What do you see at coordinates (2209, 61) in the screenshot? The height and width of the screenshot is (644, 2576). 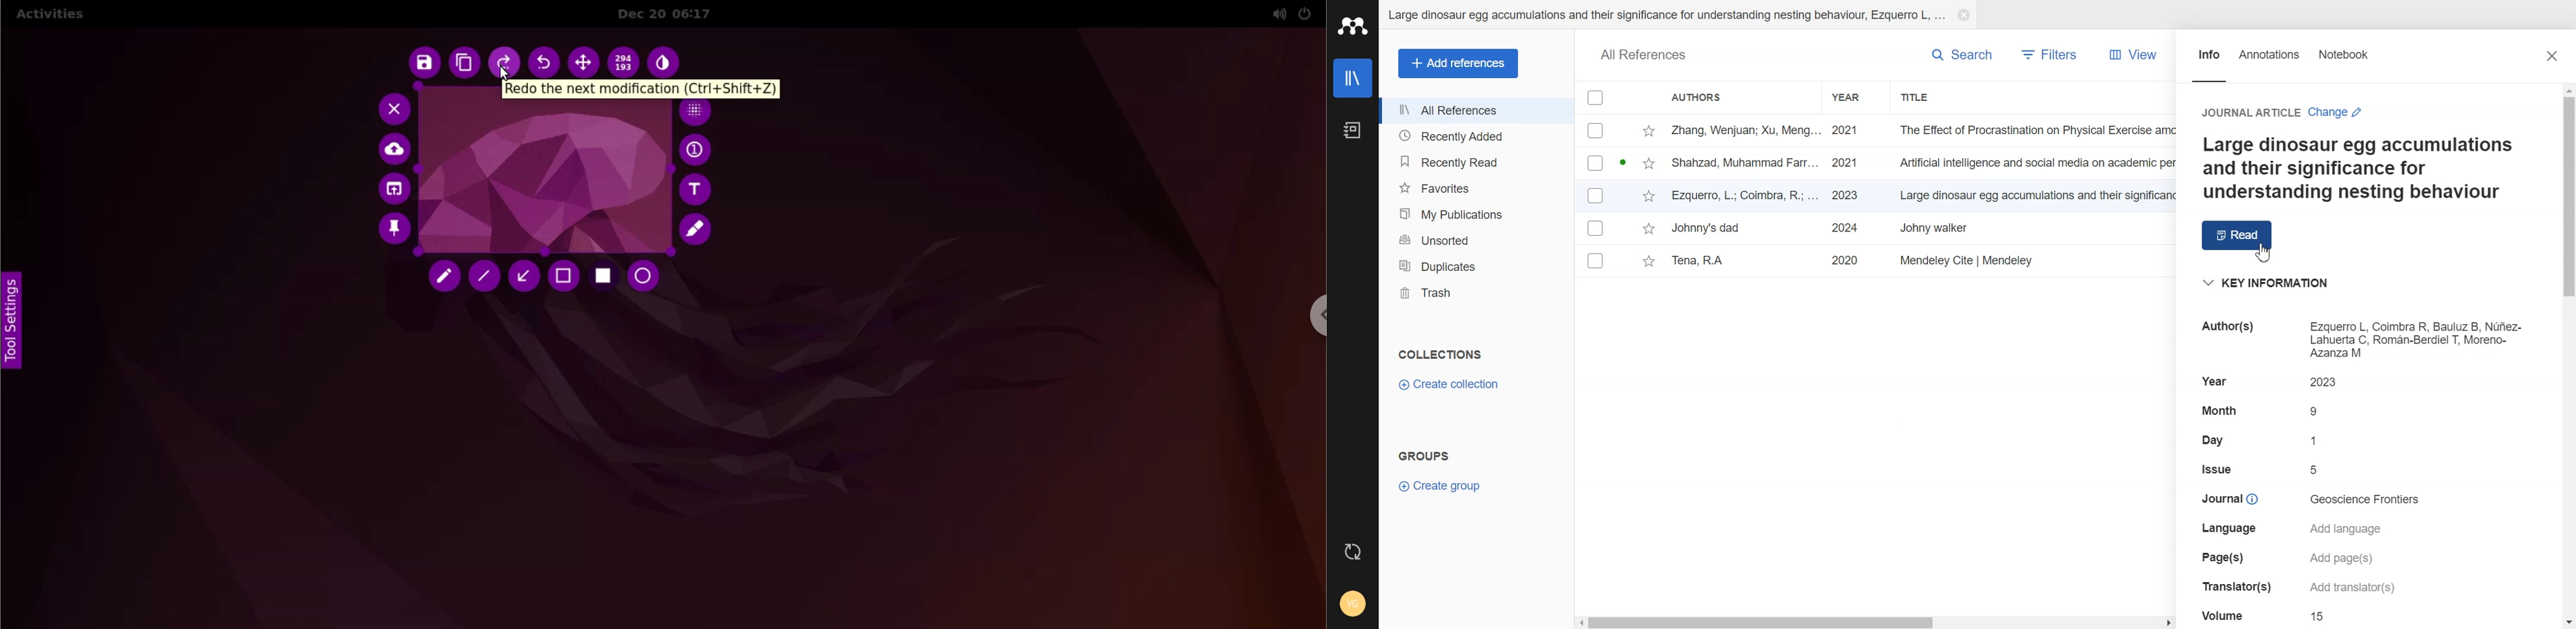 I see `Info` at bounding box center [2209, 61].